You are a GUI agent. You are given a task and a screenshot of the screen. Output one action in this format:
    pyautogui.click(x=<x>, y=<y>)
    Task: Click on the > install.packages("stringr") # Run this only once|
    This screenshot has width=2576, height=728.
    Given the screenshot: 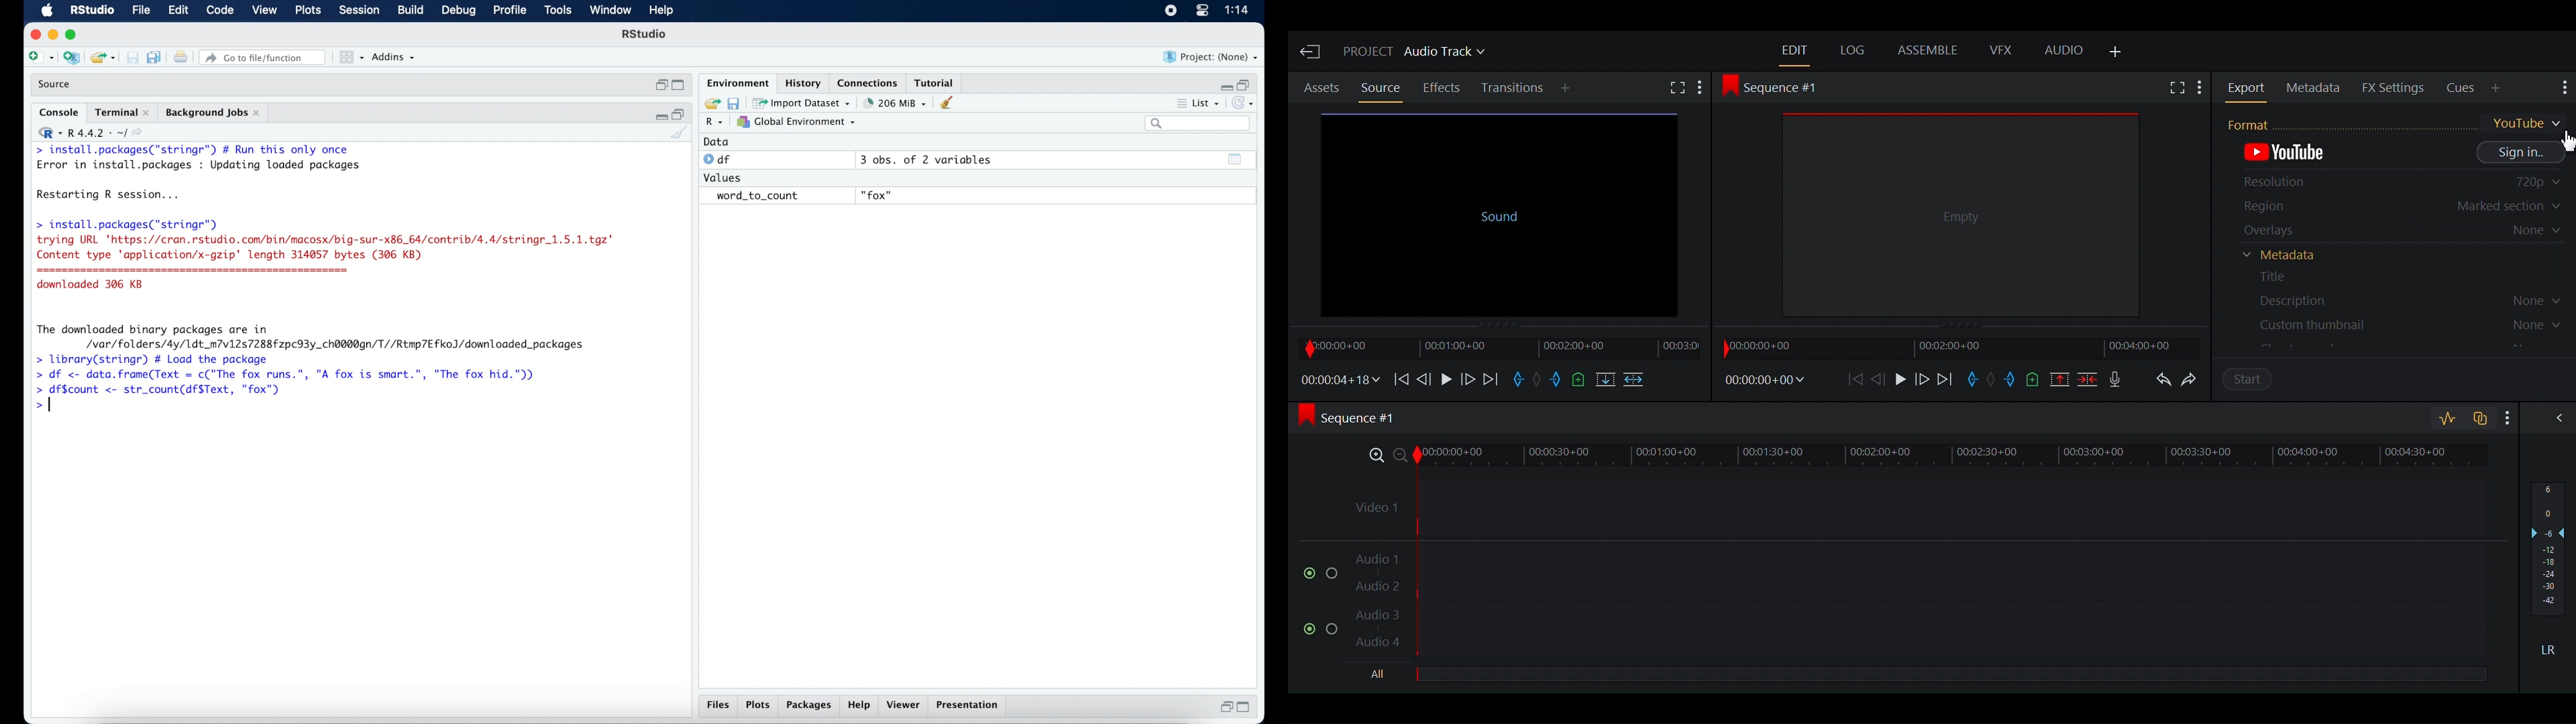 What is the action you would take?
    pyautogui.click(x=196, y=150)
    